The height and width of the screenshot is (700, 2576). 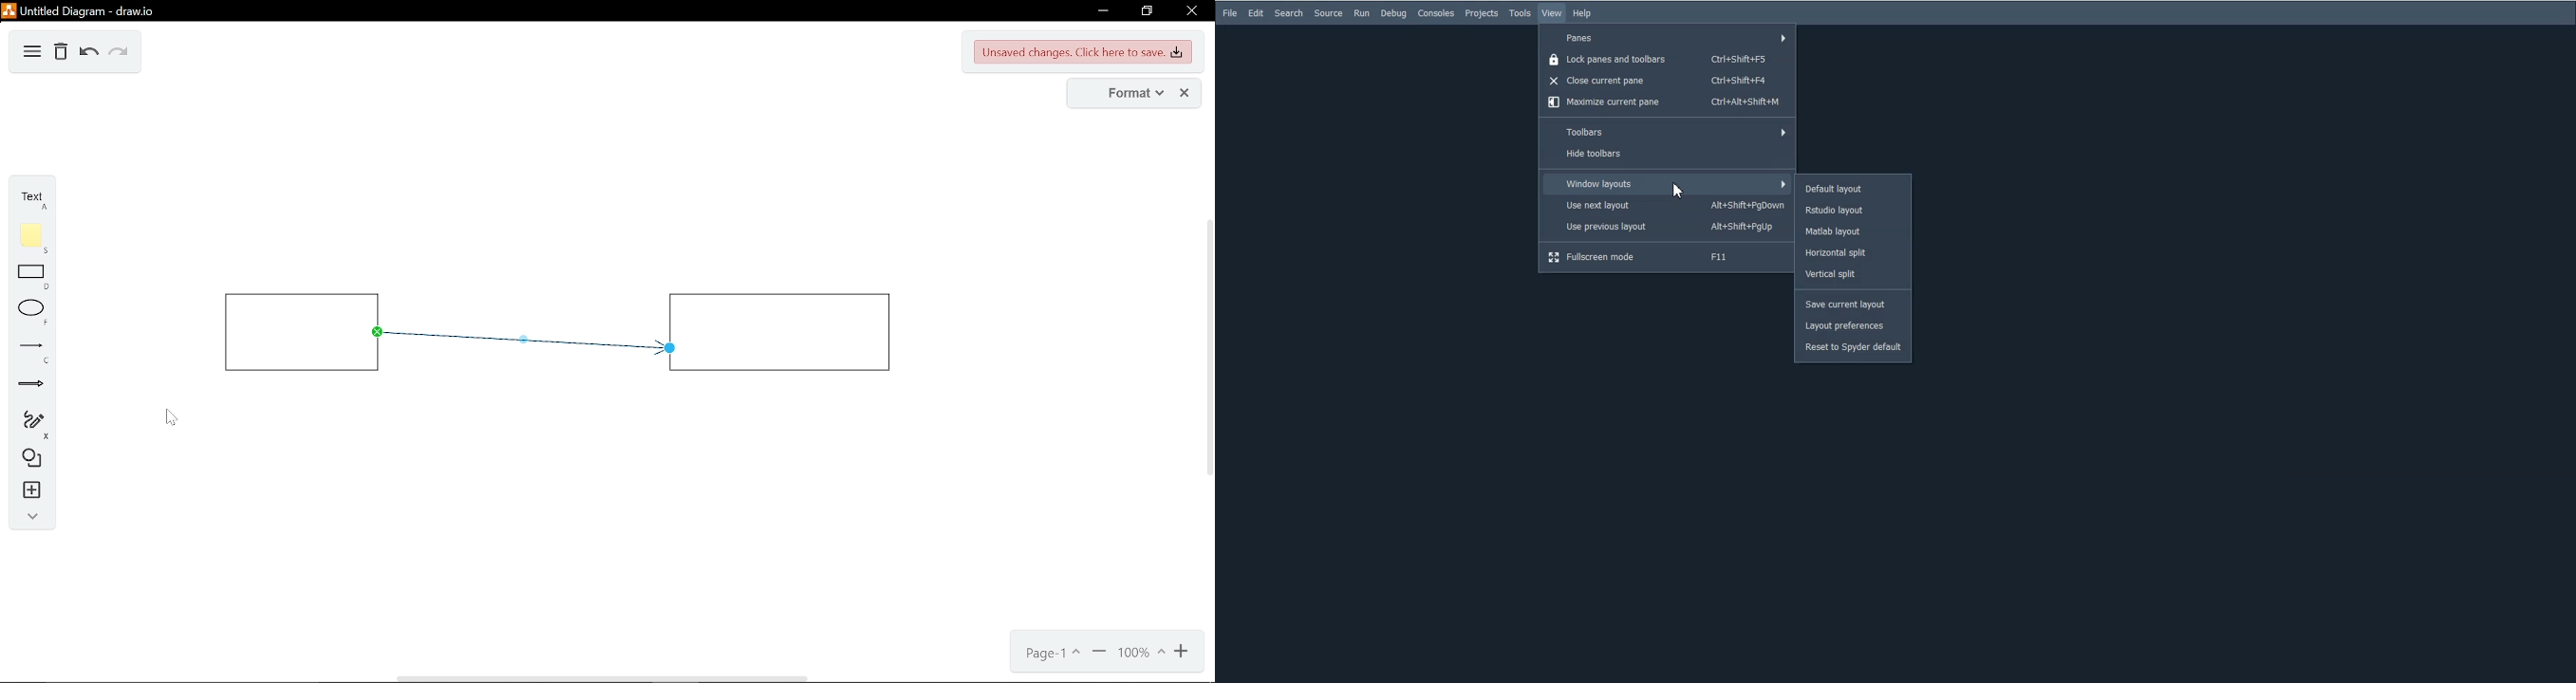 What do you see at coordinates (1666, 257) in the screenshot?
I see `Fullscreen mode` at bounding box center [1666, 257].